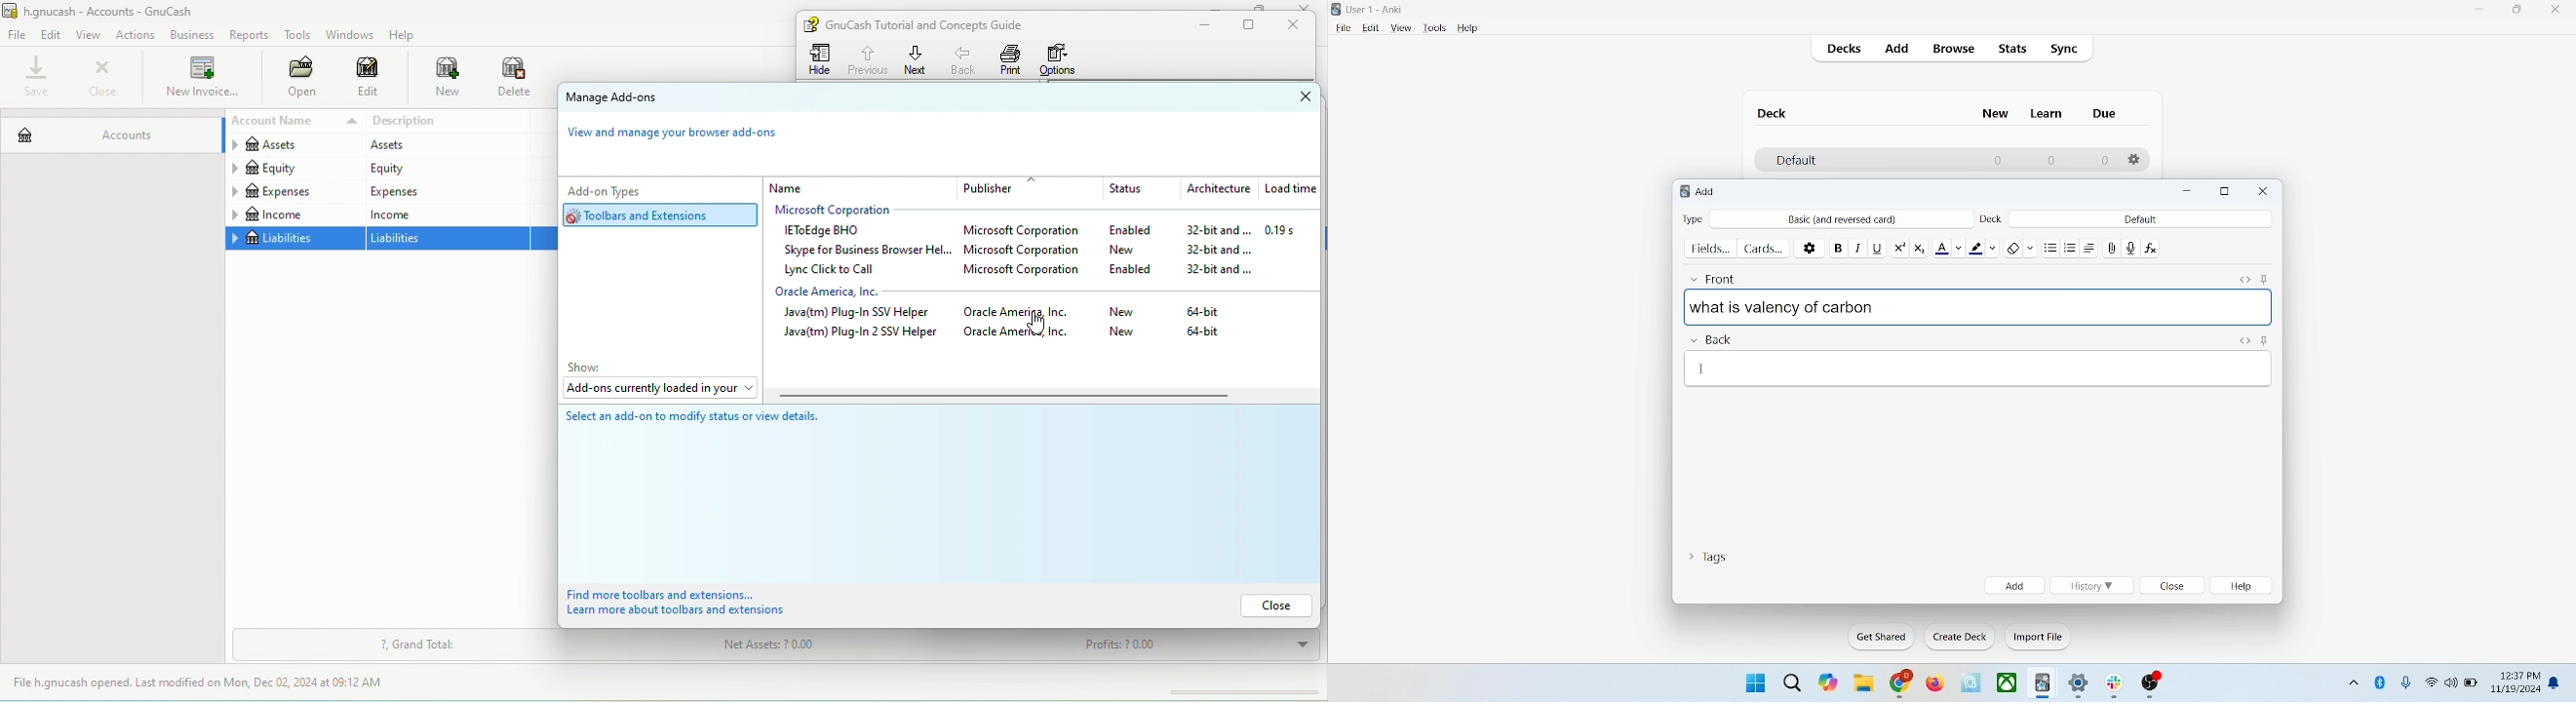 Image resolution: width=2576 pixels, height=728 pixels. What do you see at coordinates (699, 604) in the screenshot?
I see `find more toolbars and extensions learn more about toolbars and extensions` at bounding box center [699, 604].